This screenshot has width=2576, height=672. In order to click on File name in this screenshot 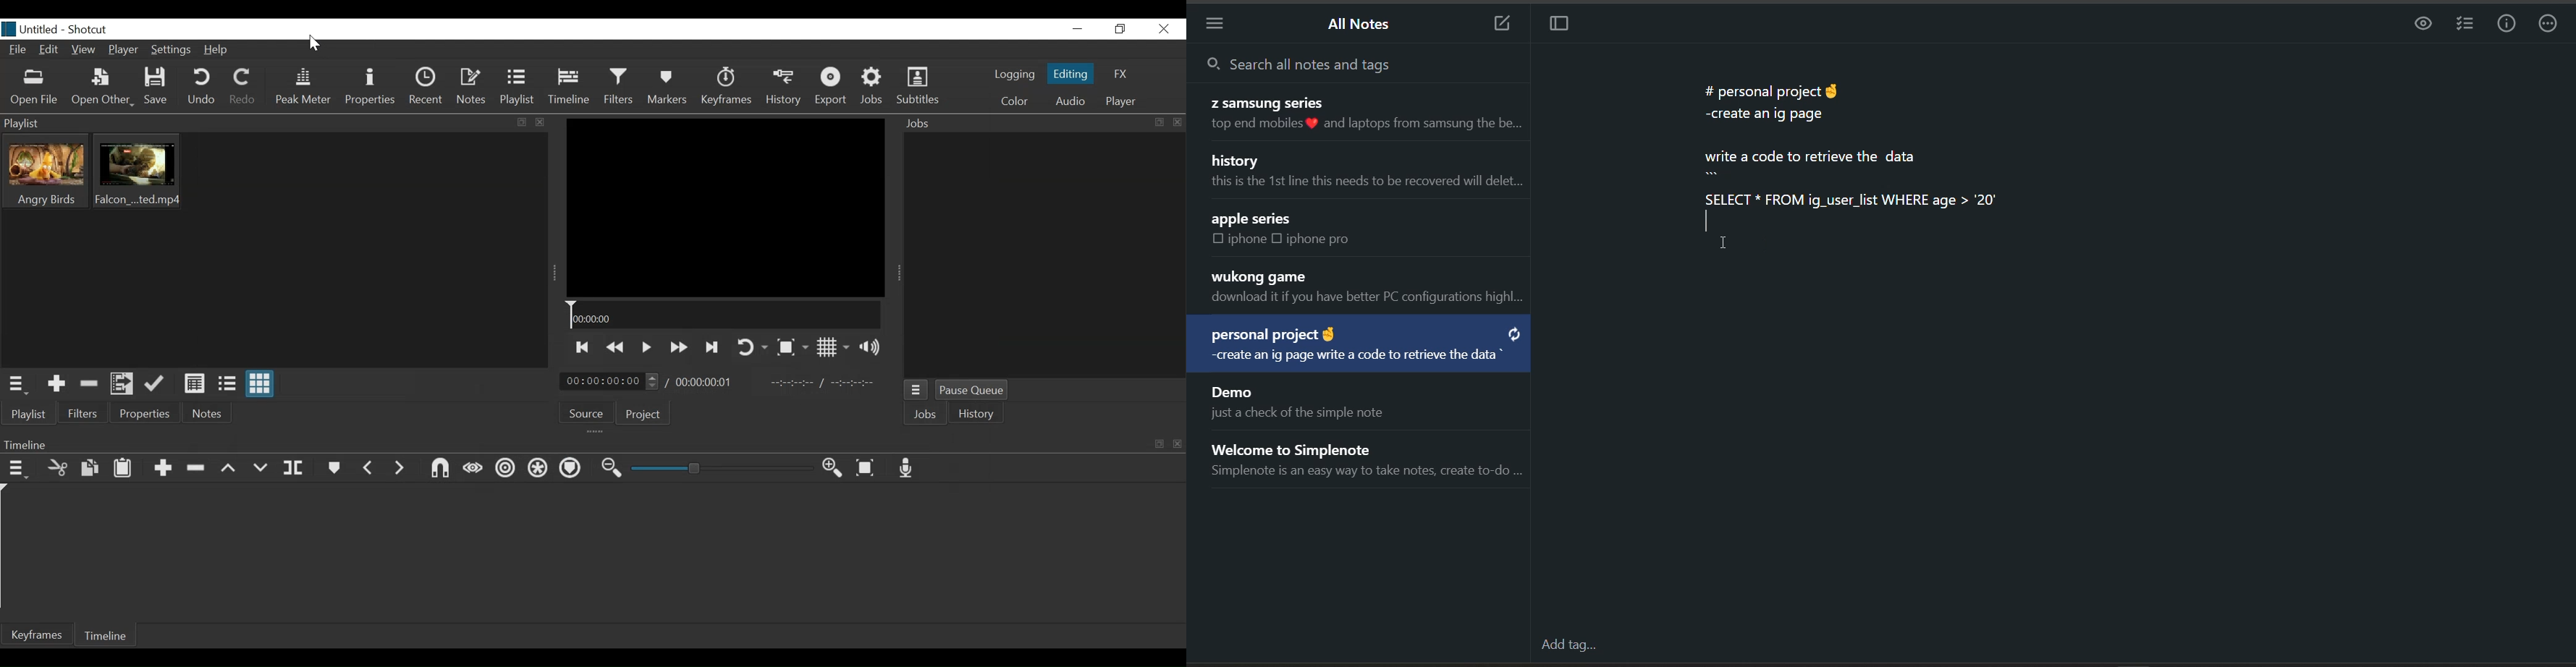, I will do `click(30, 29)`.